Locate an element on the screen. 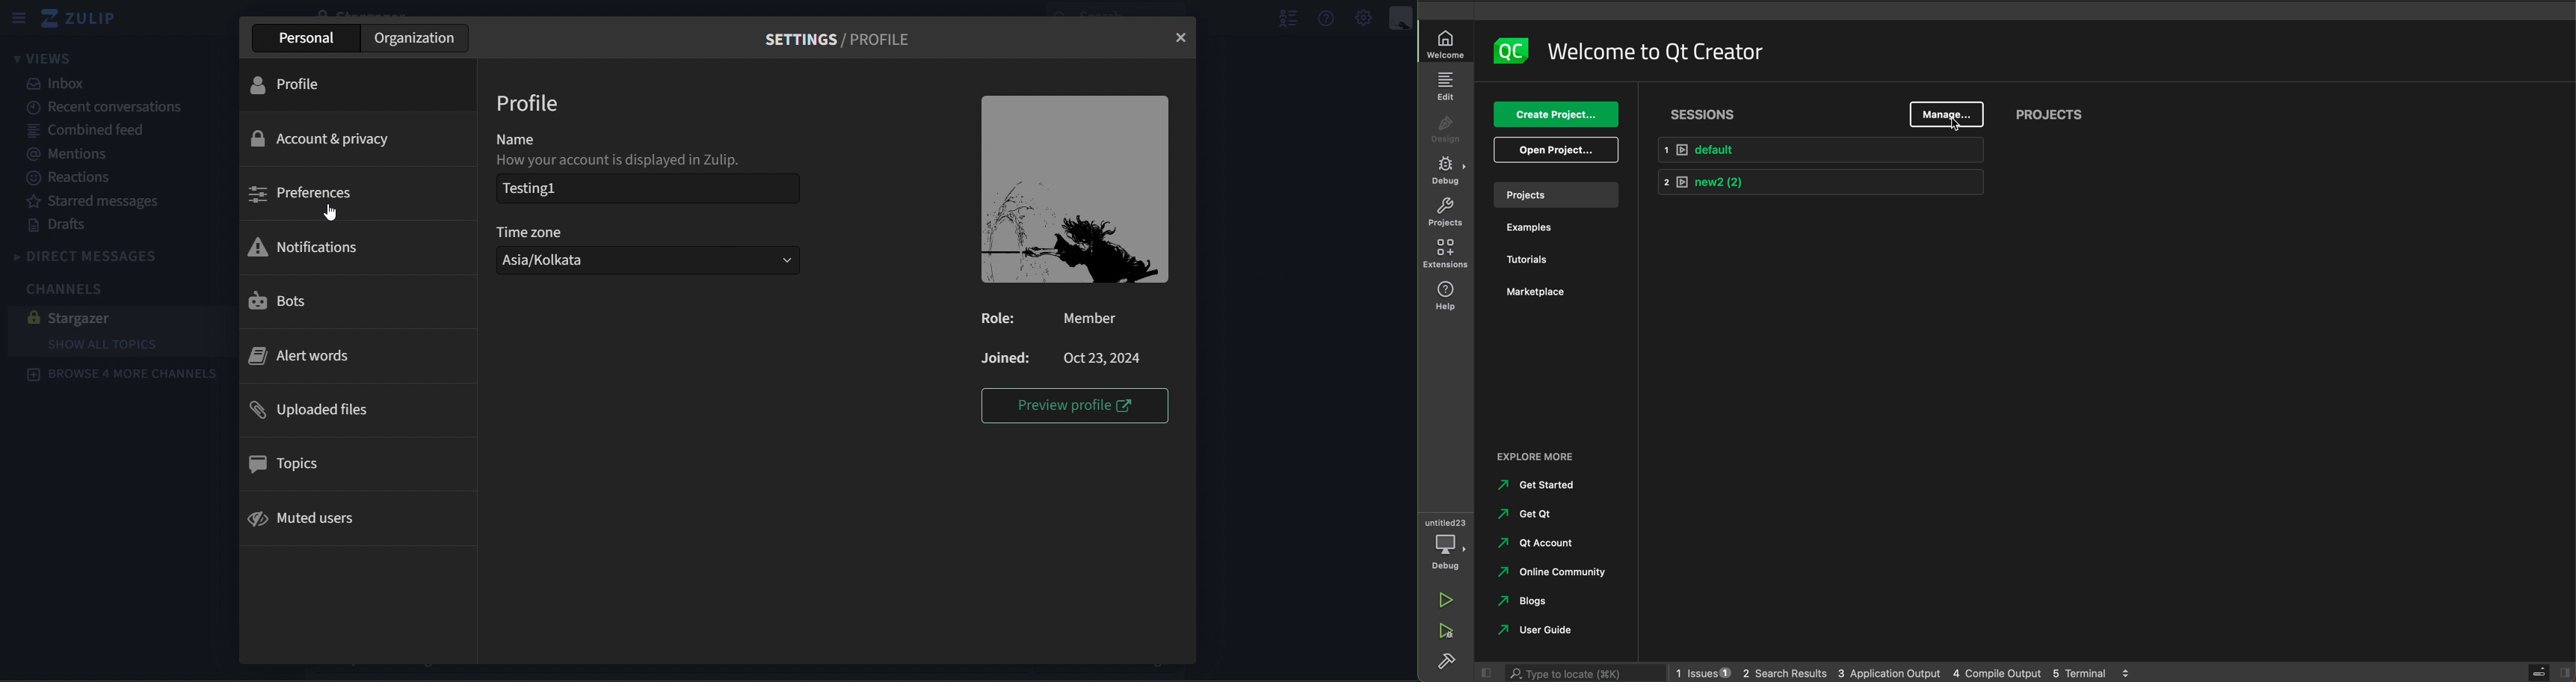  inbox is located at coordinates (64, 85).